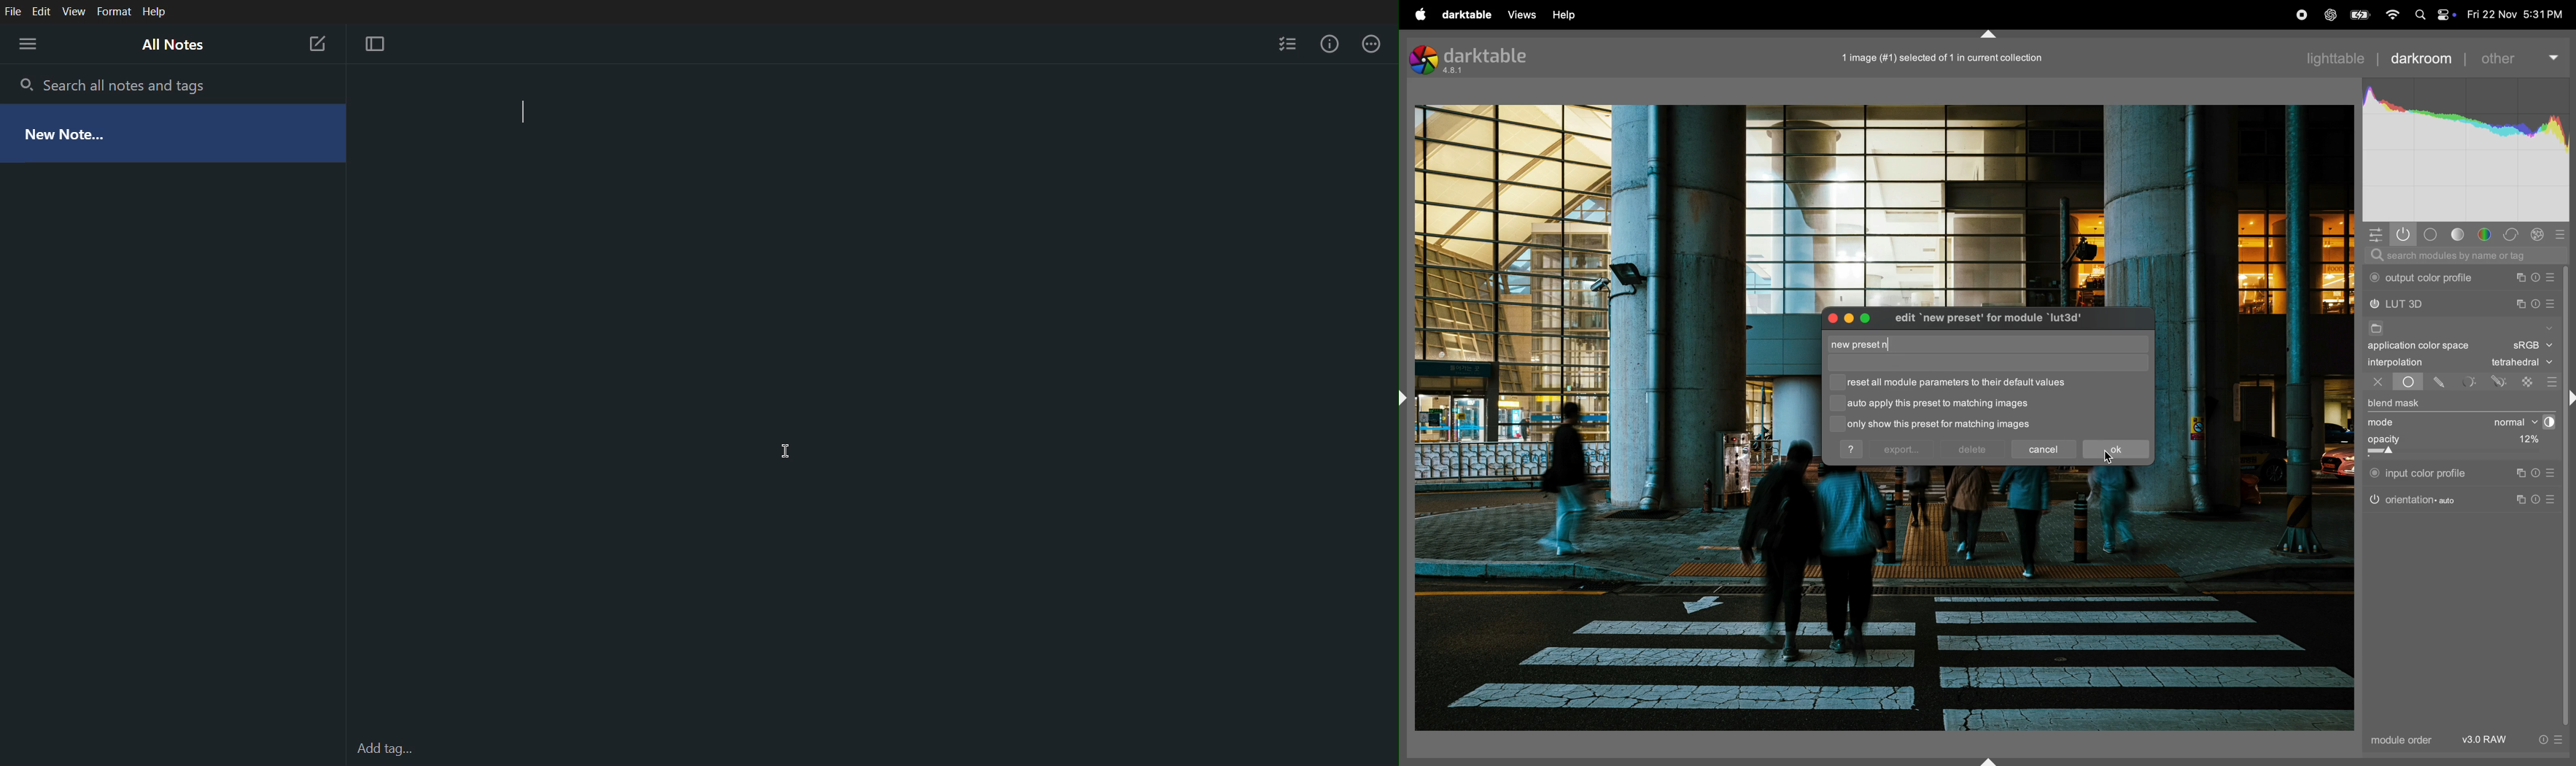 The image size is (2576, 784). What do you see at coordinates (2395, 404) in the screenshot?
I see `blend mask` at bounding box center [2395, 404].